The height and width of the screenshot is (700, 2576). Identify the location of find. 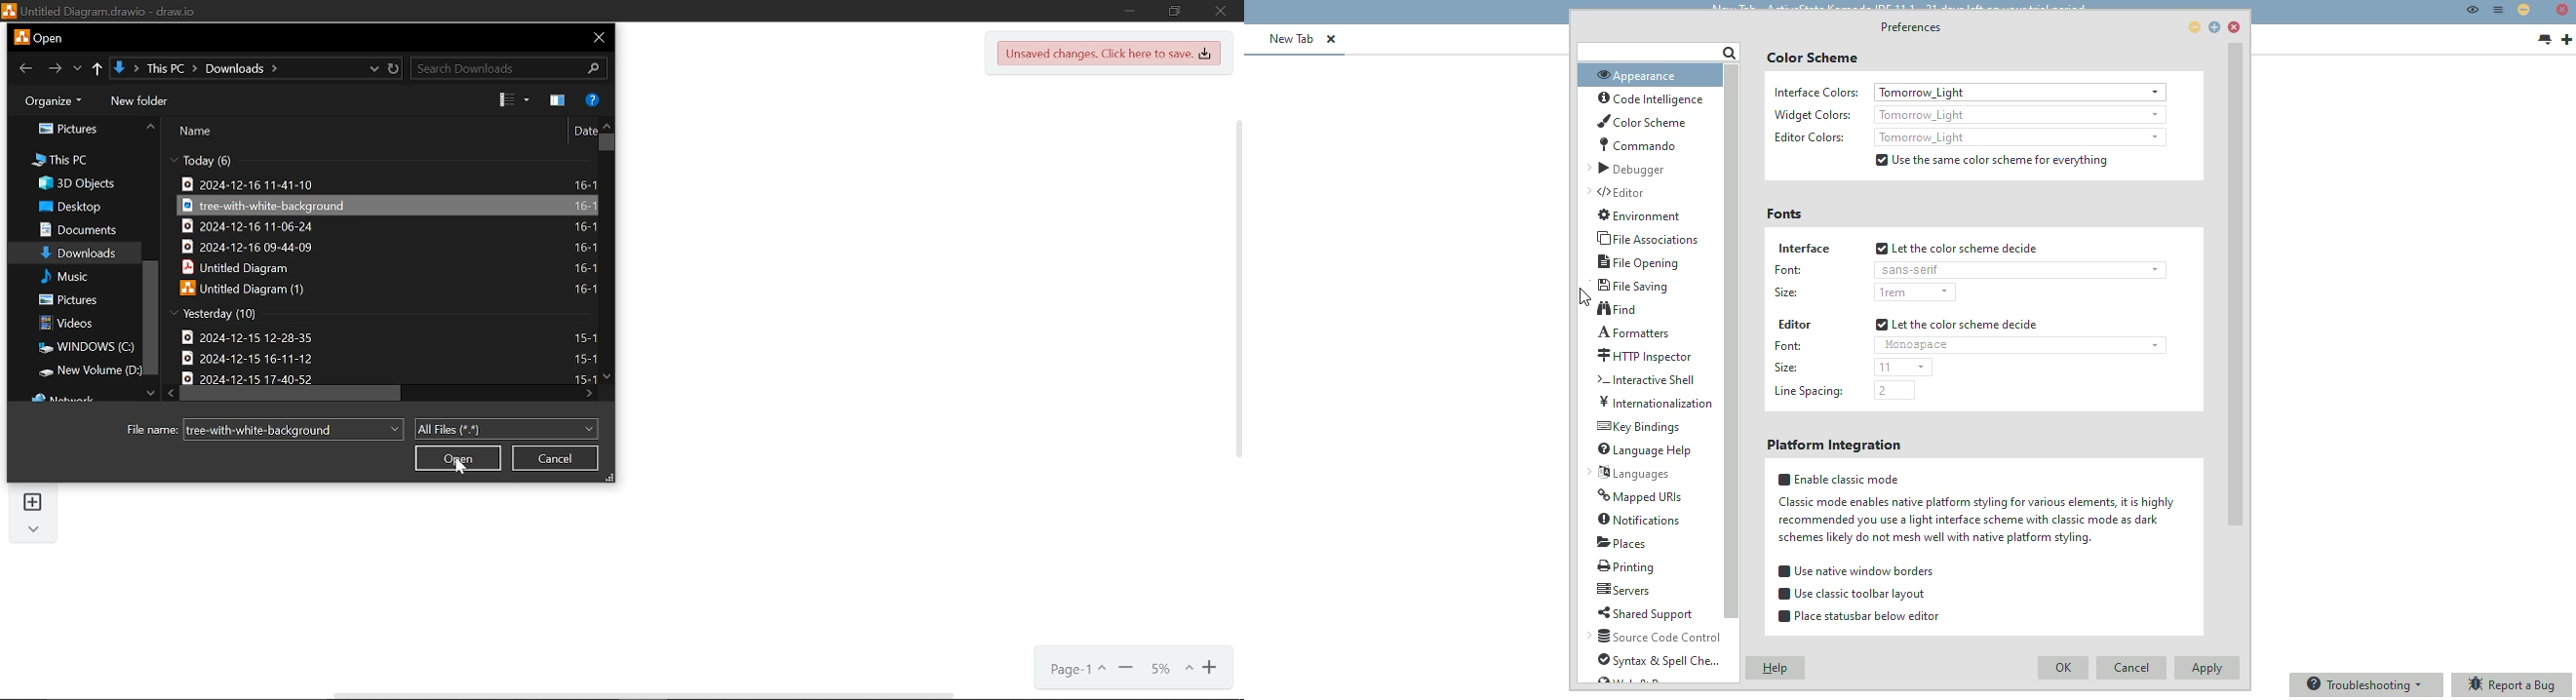
(1618, 308).